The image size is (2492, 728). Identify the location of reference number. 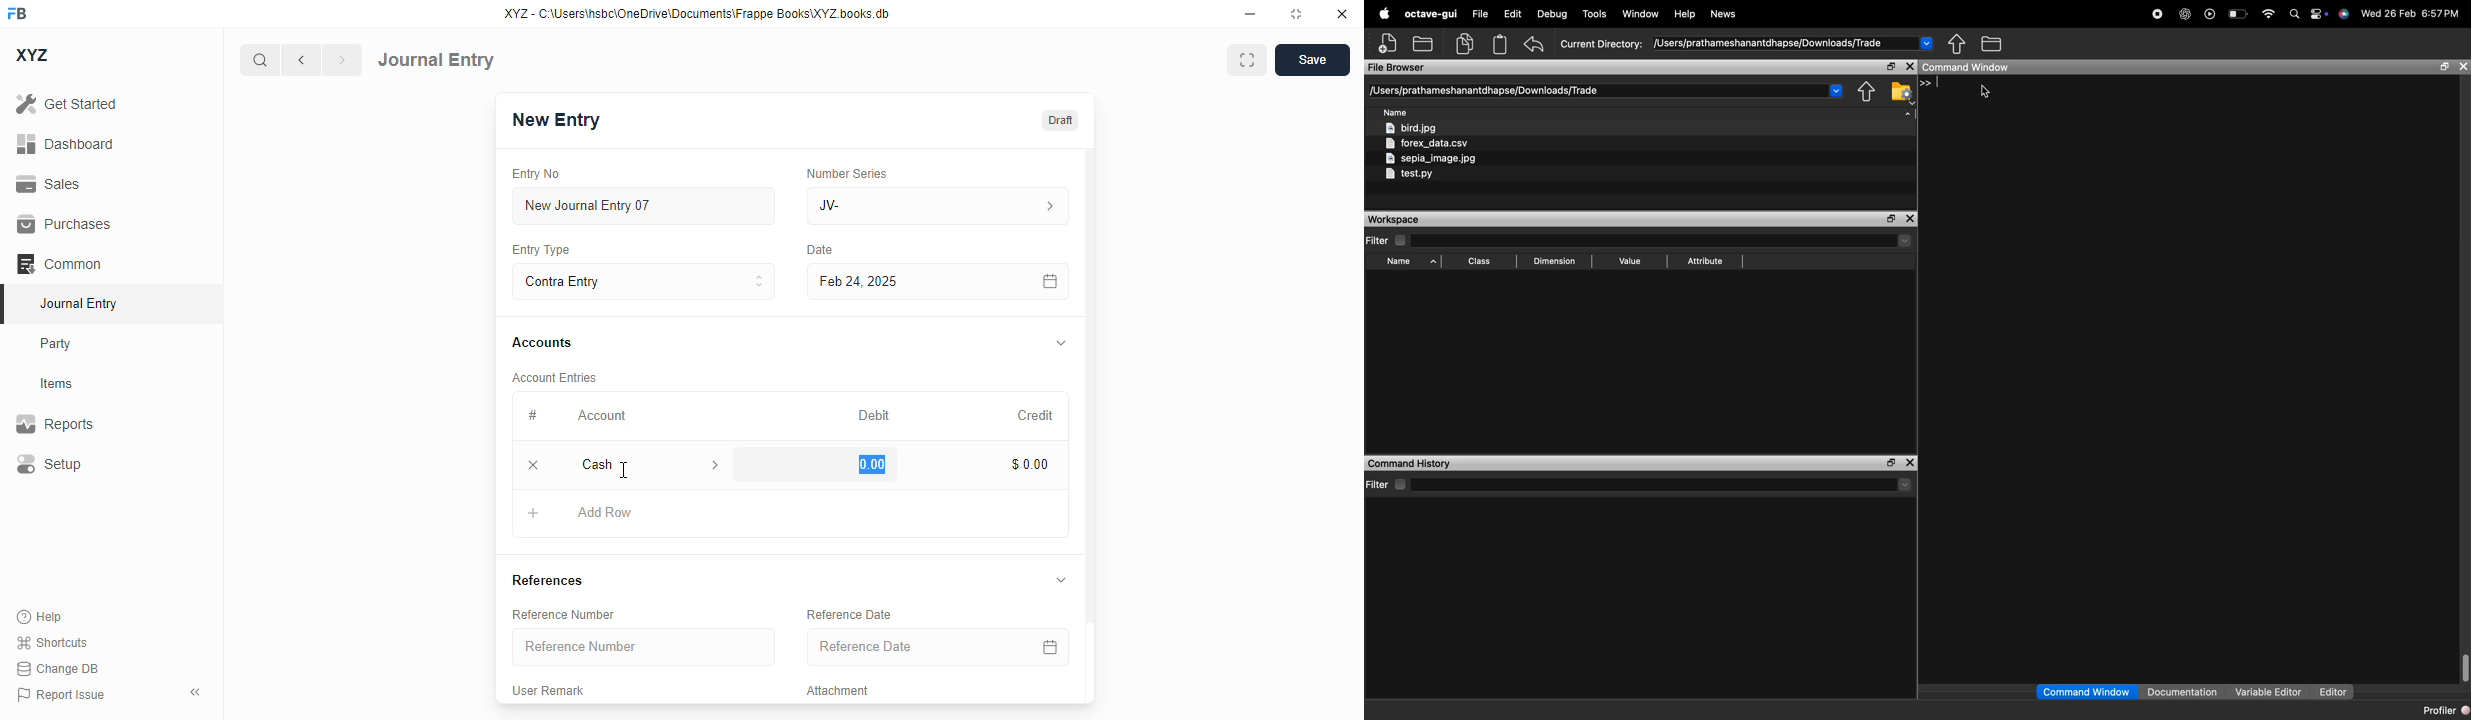
(645, 647).